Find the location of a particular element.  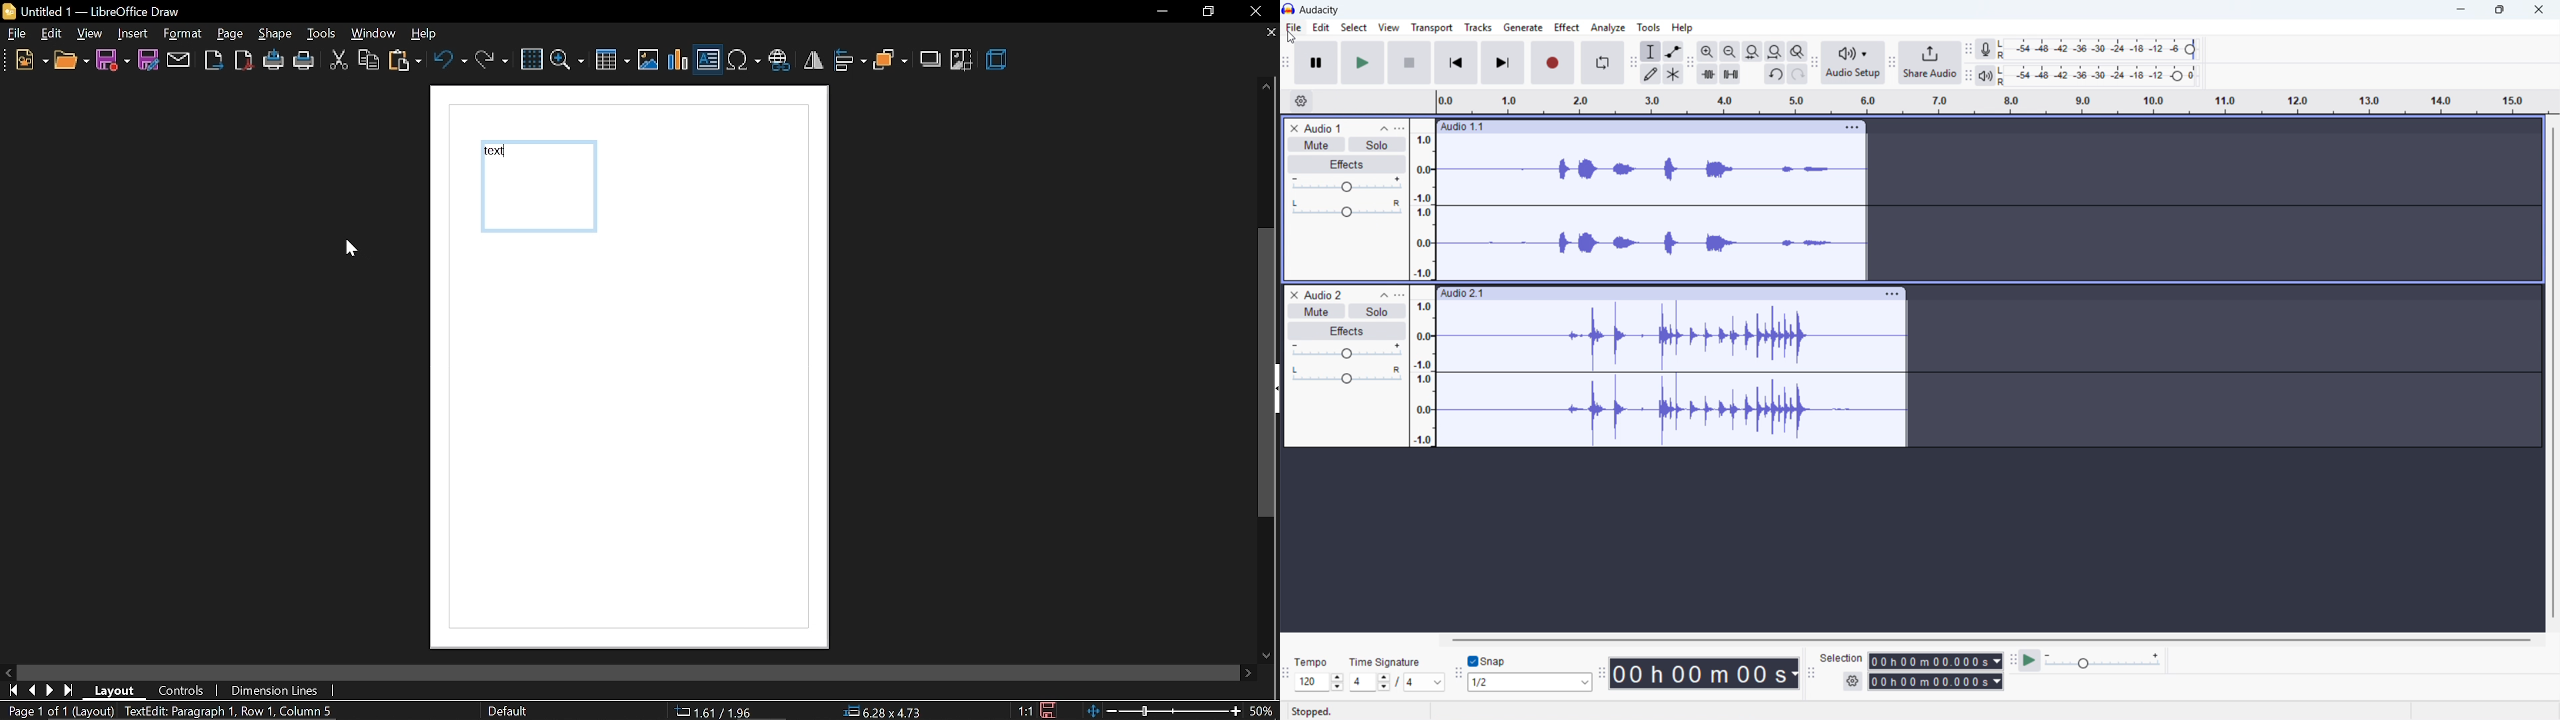

export as pdf is located at coordinates (243, 60).